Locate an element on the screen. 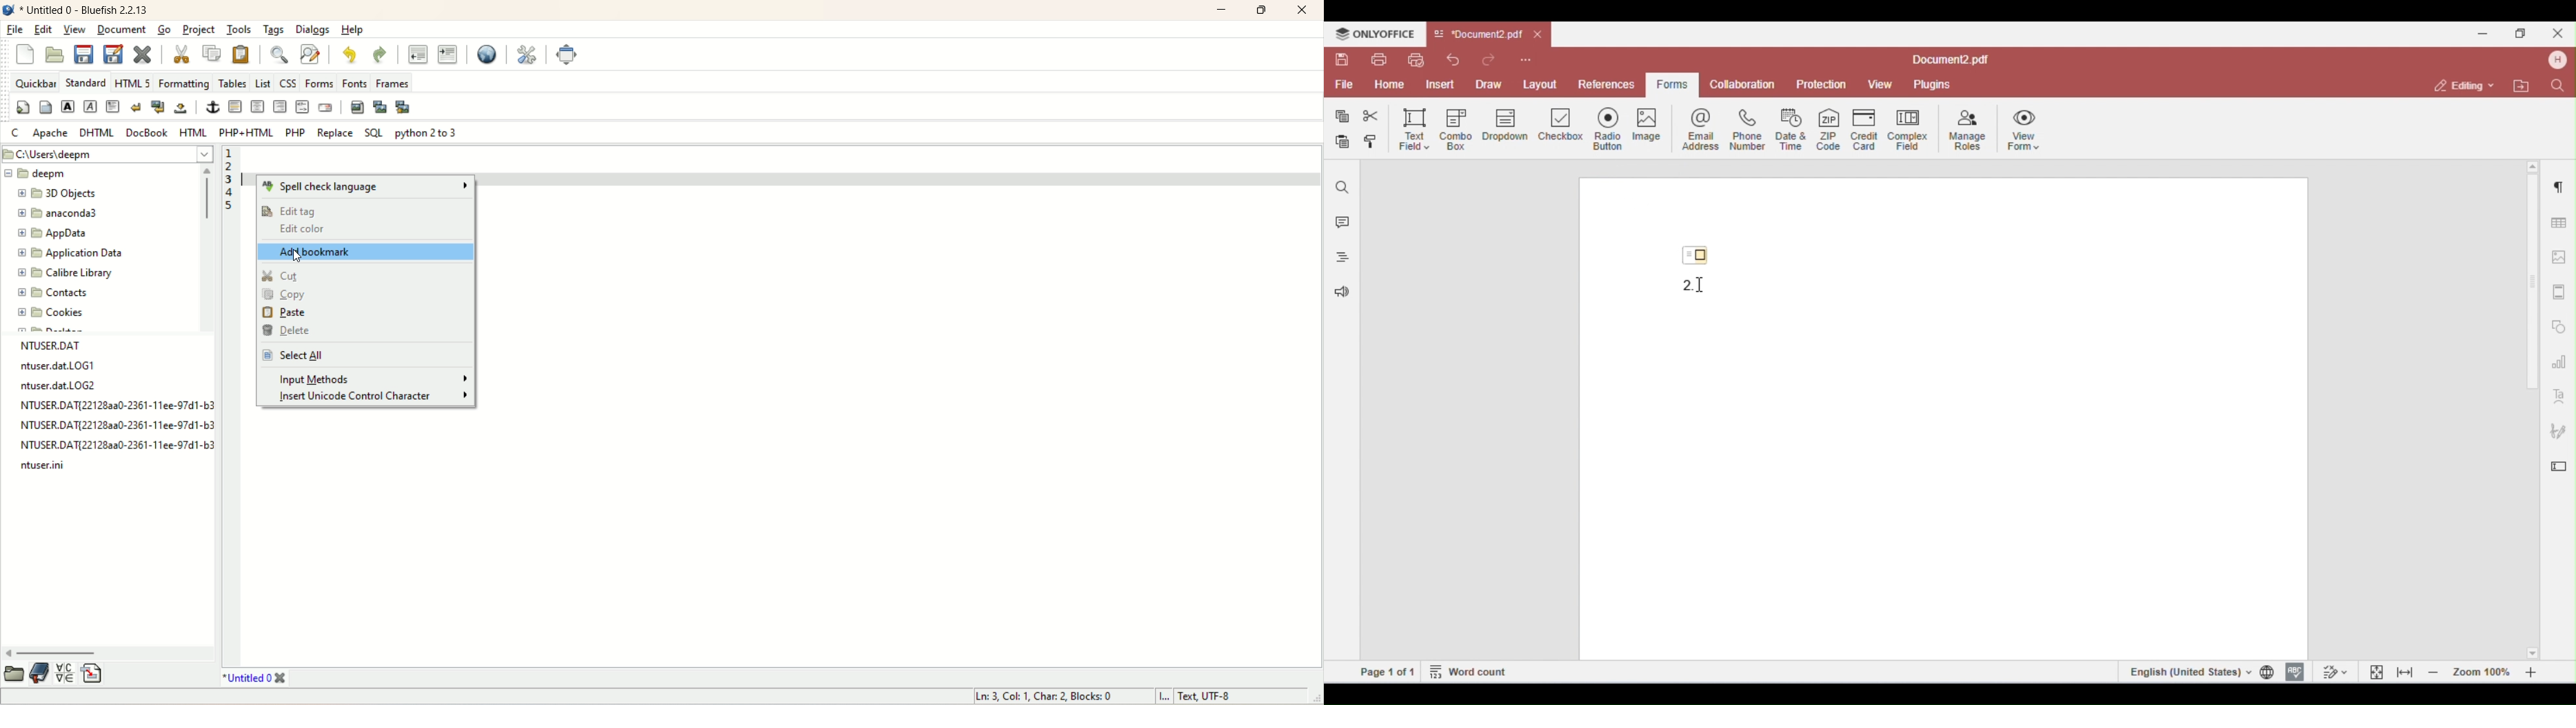 This screenshot has width=2576, height=728. cookies is located at coordinates (50, 311).